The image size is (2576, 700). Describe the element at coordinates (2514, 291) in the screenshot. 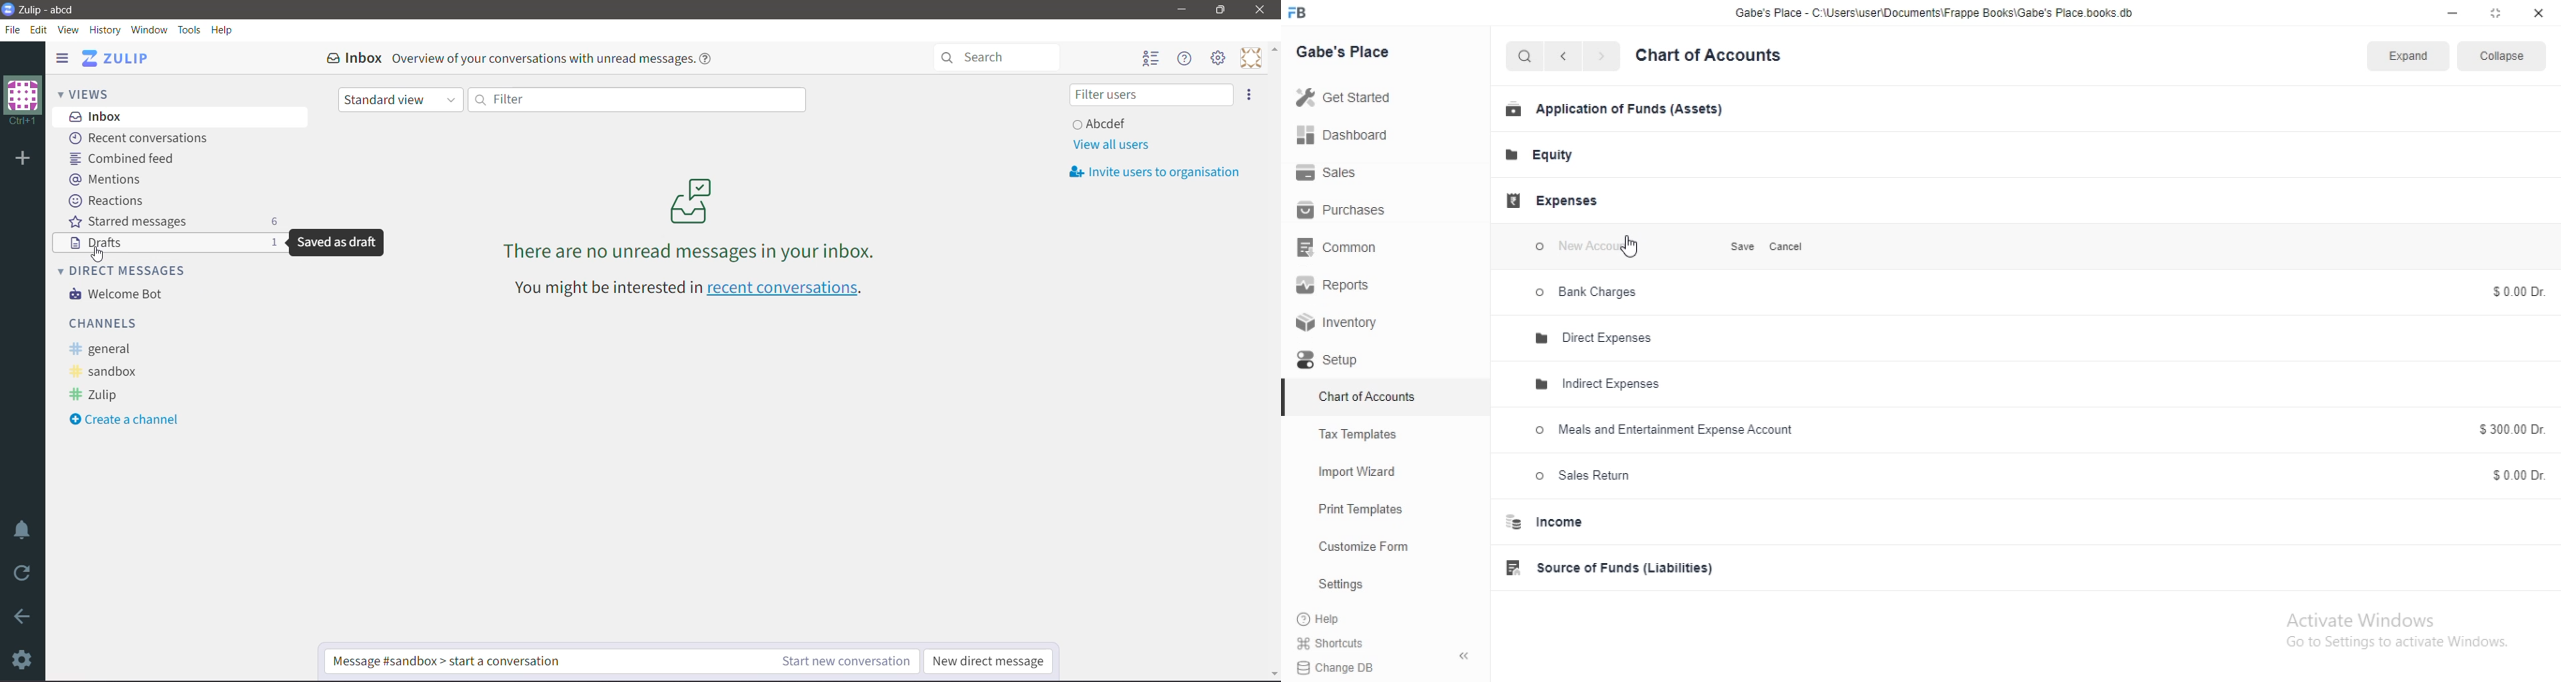

I see `$0.00 Dr` at that location.